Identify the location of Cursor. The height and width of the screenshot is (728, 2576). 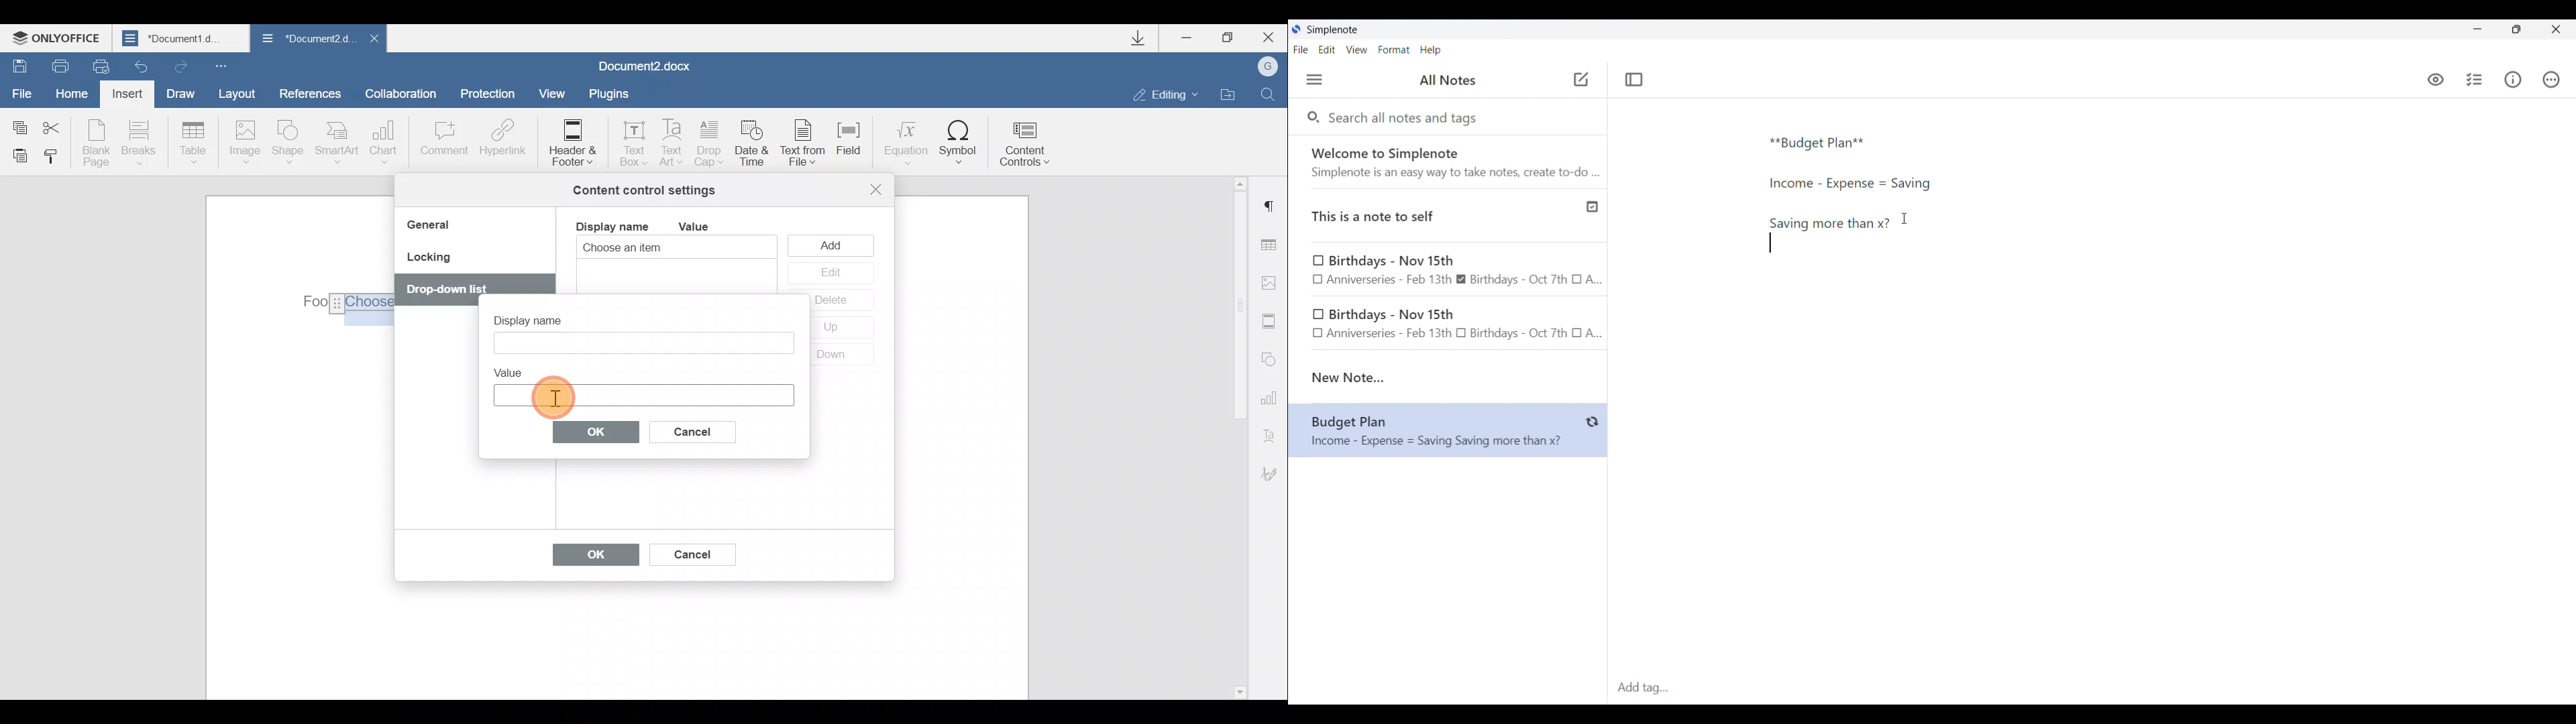
(1904, 219).